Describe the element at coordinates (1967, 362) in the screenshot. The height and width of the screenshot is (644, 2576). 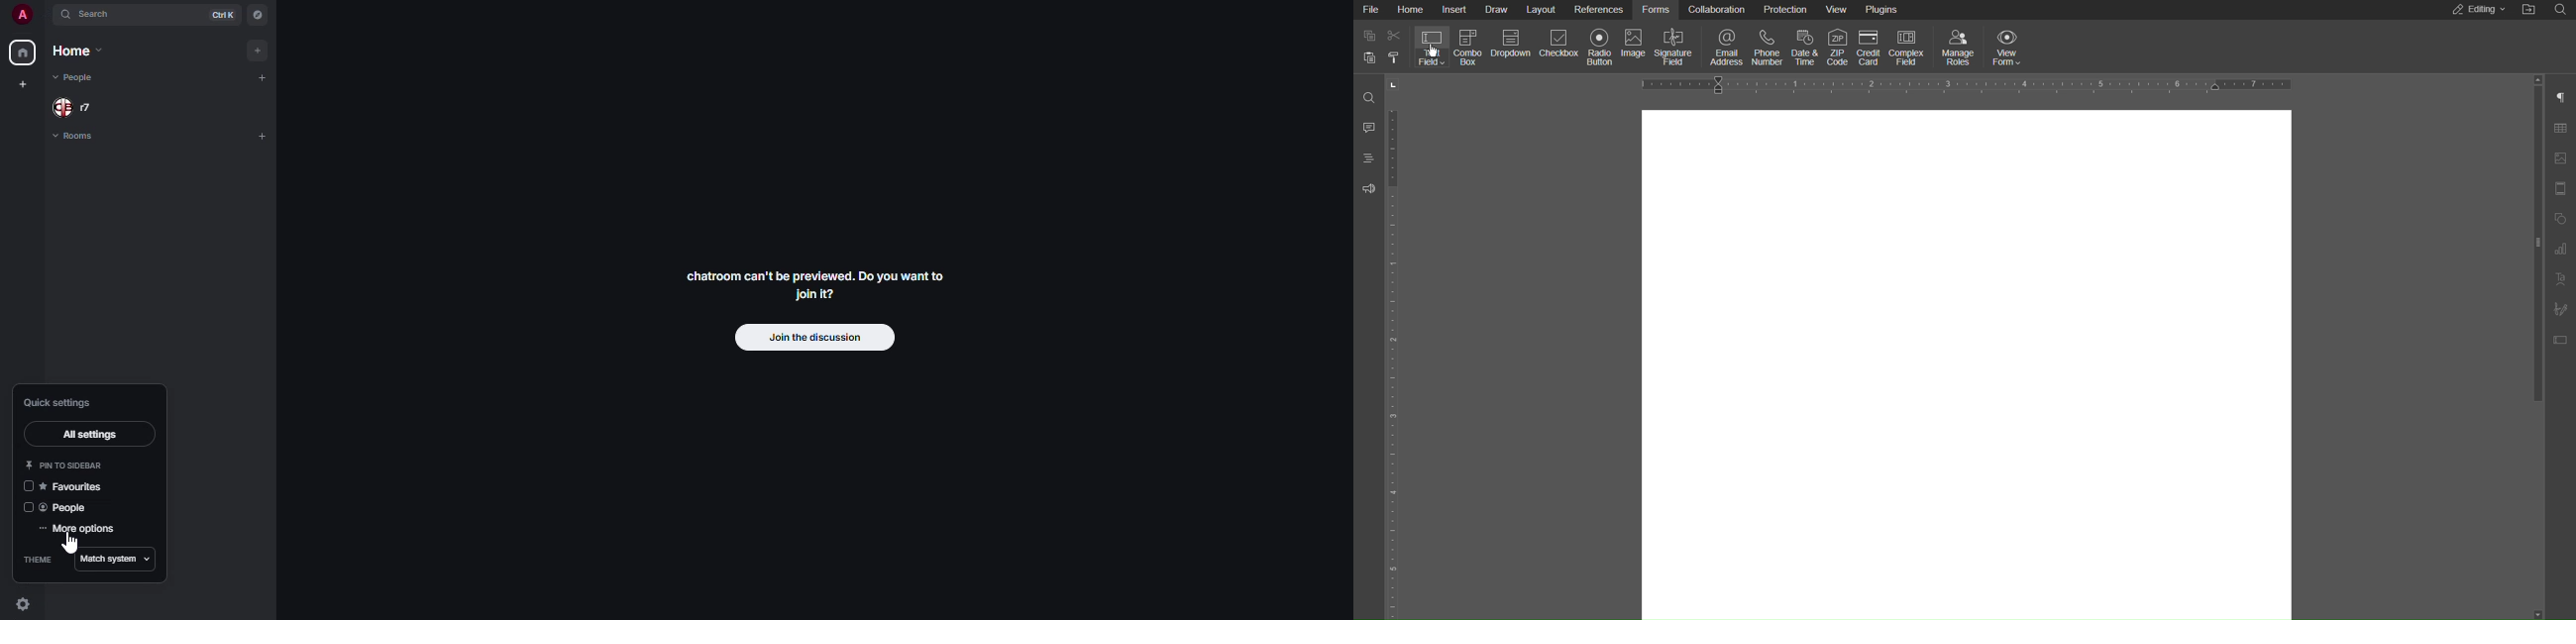
I see `blank page` at that location.